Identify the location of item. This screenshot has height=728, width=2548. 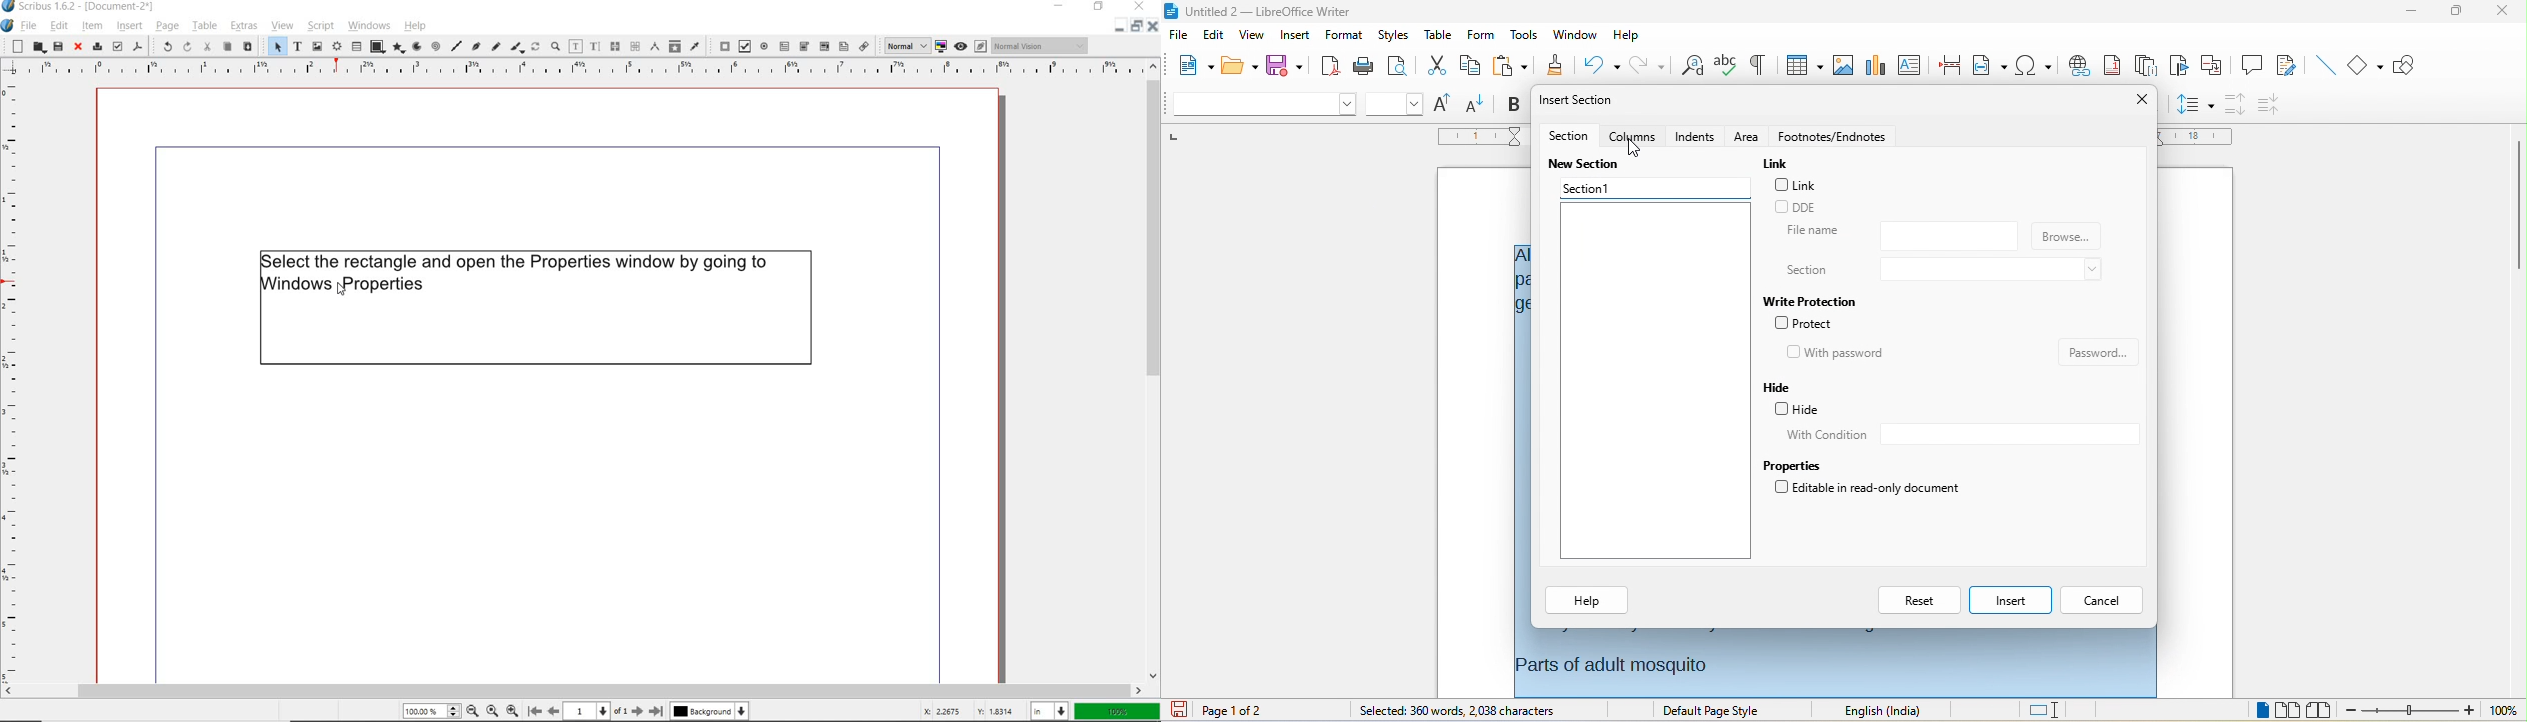
(91, 26).